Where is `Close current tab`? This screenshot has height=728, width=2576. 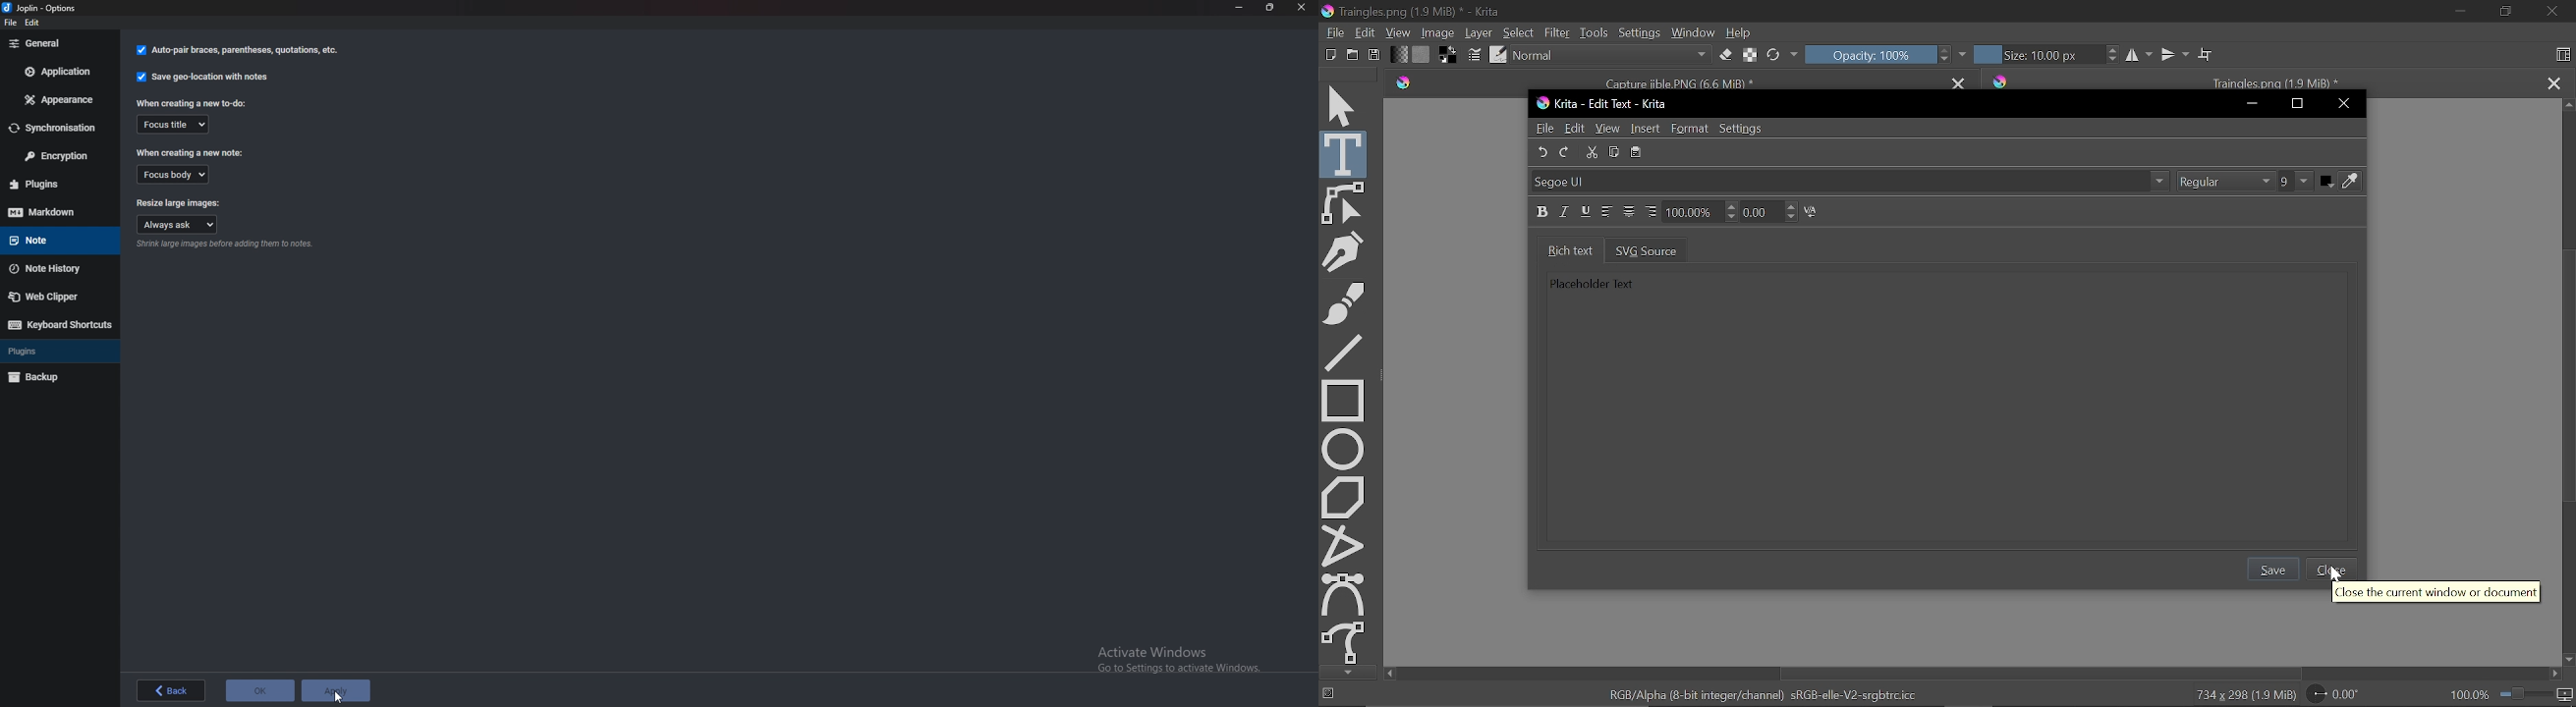 Close current tab is located at coordinates (1957, 82).